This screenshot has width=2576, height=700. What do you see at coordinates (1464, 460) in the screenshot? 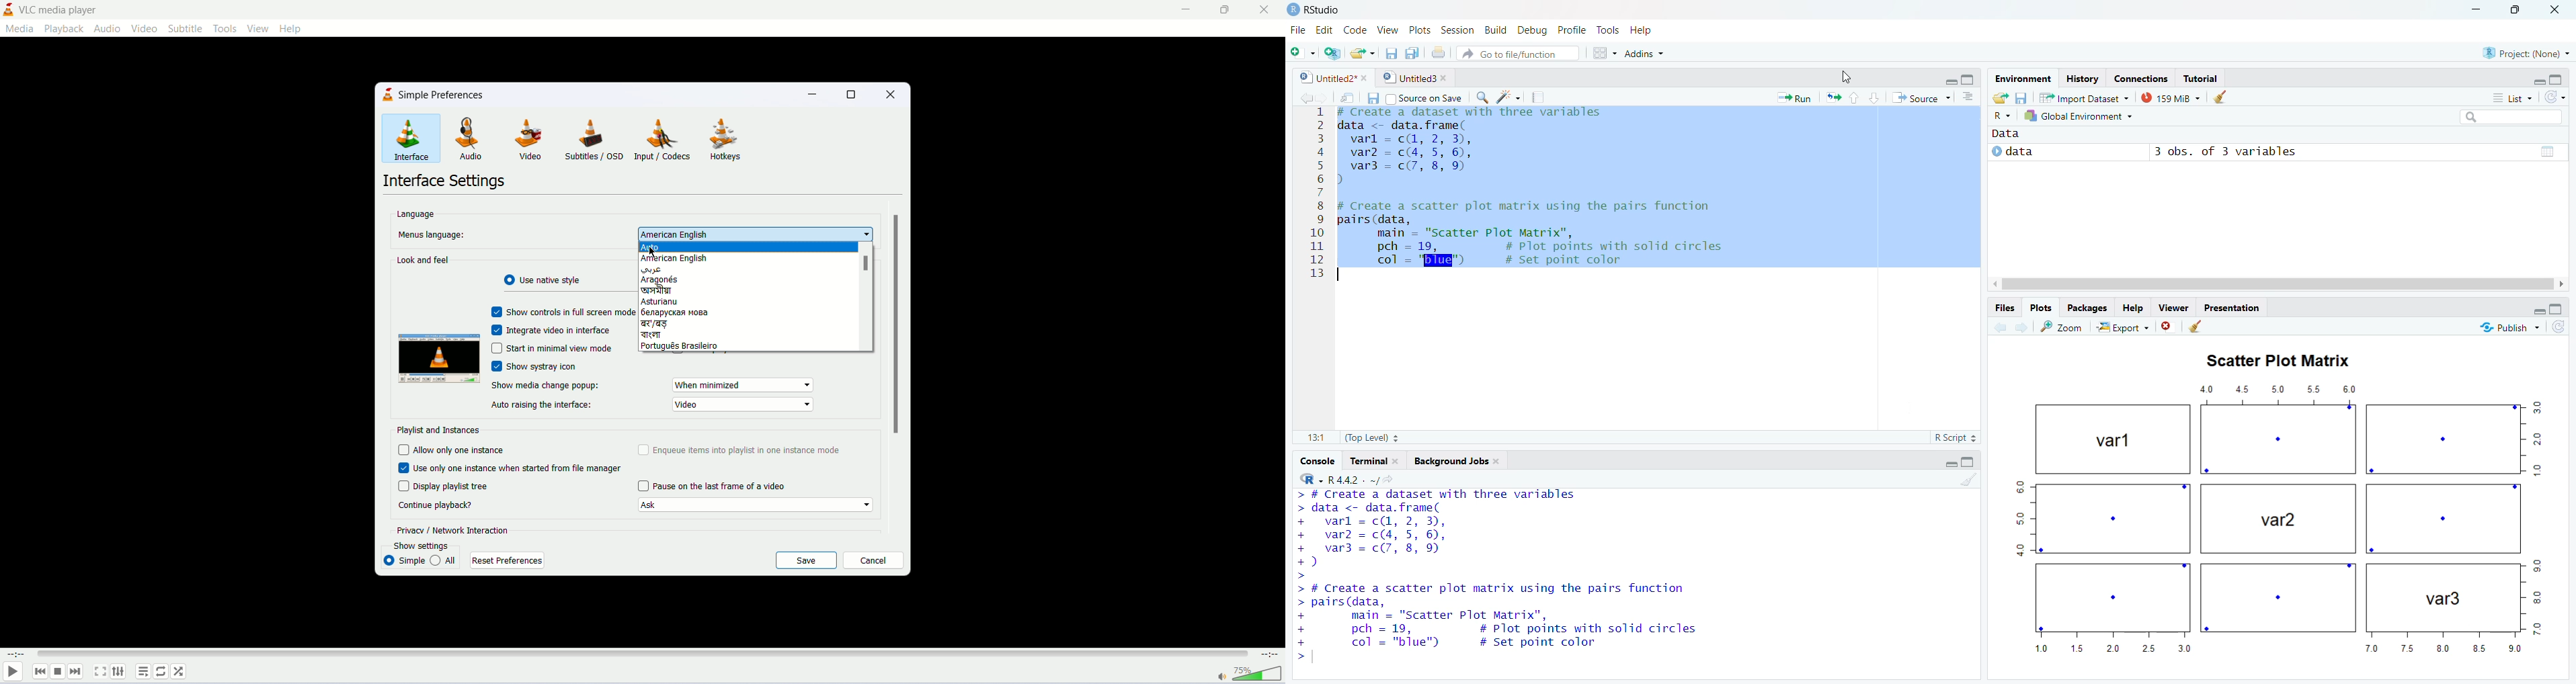
I see `Background Jobs` at bounding box center [1464, 460].